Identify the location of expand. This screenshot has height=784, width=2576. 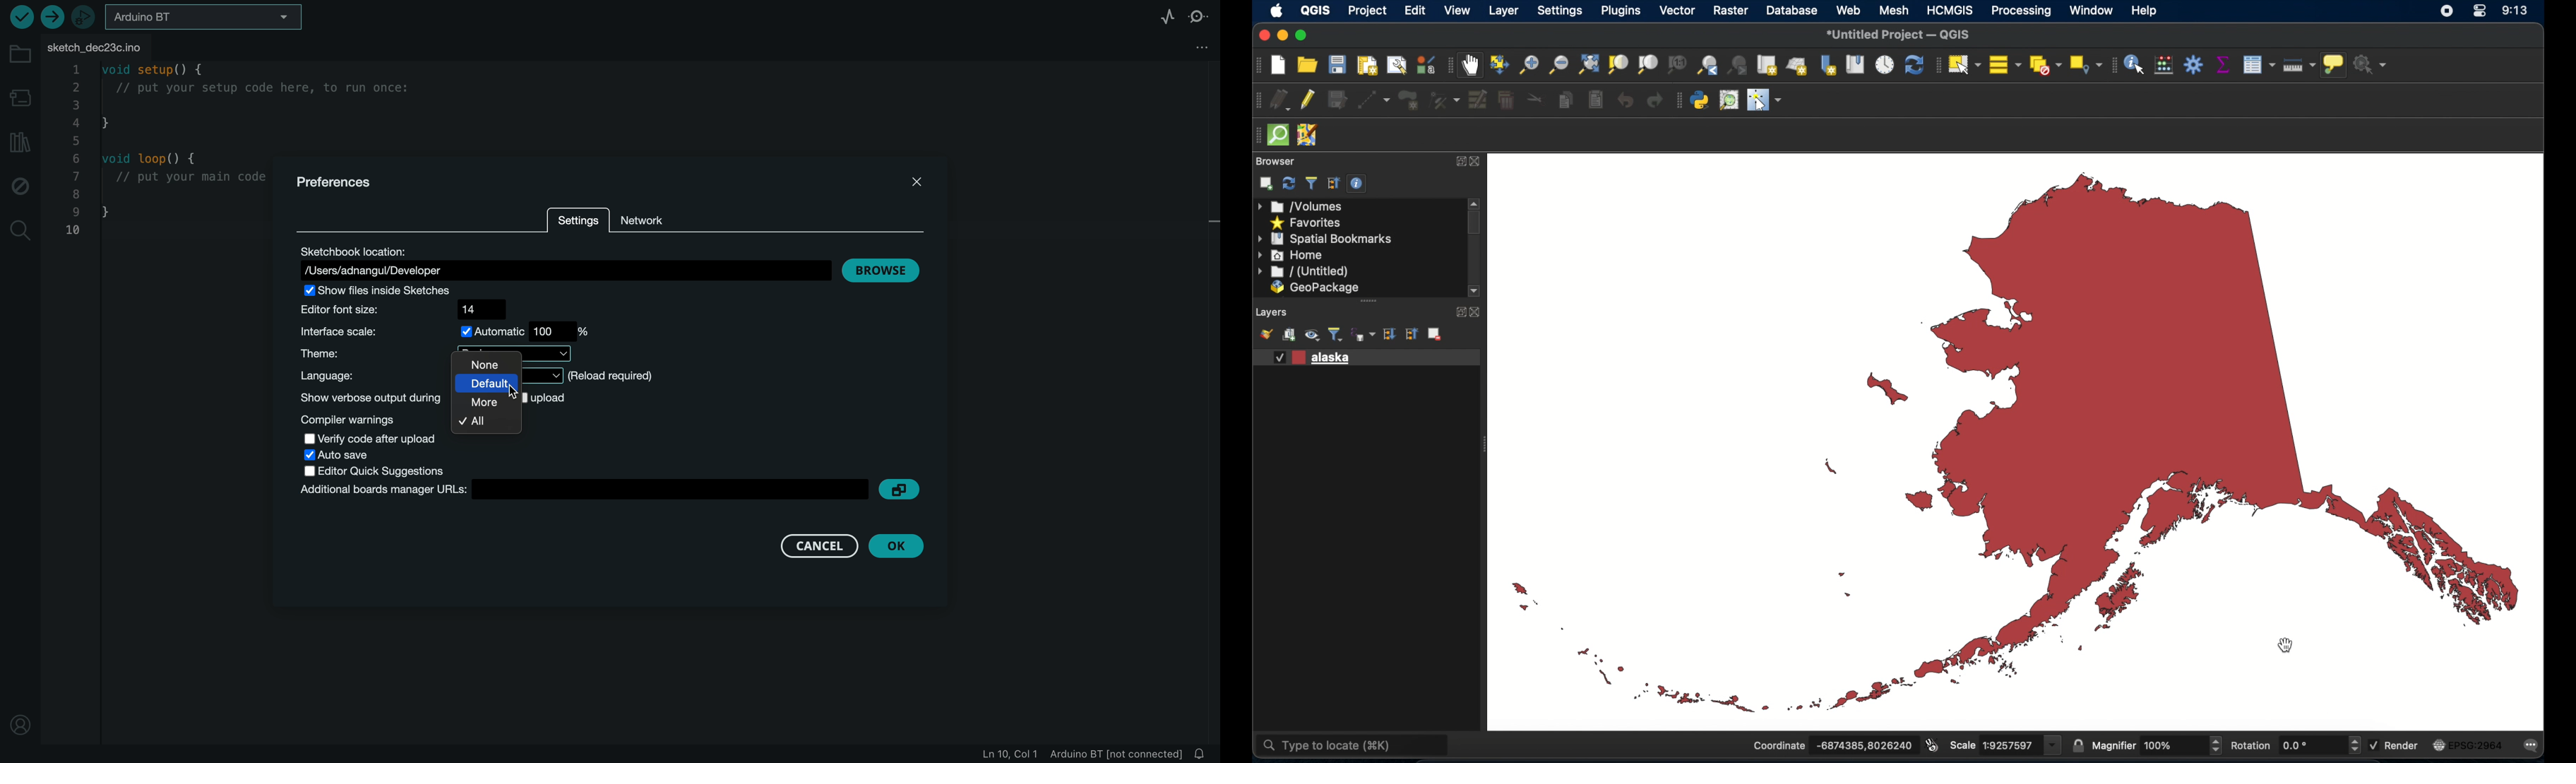
(1458, 161).